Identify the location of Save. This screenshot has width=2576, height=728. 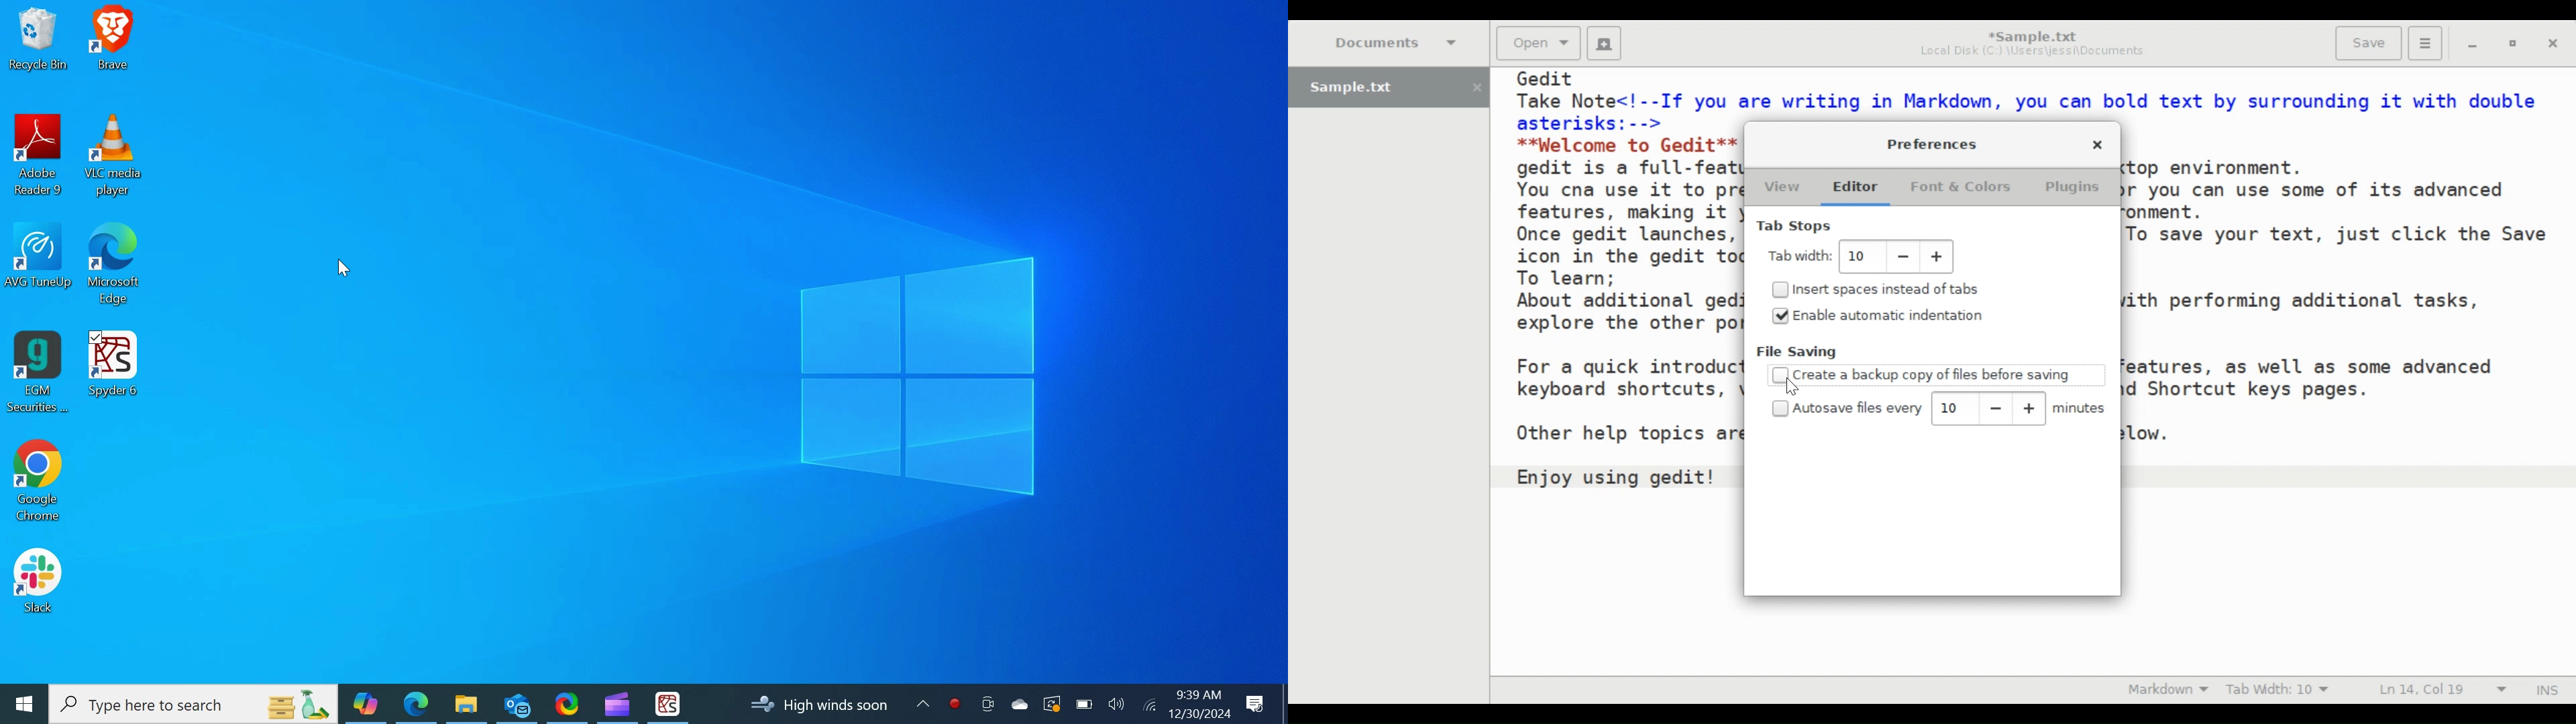
(2367, 43).